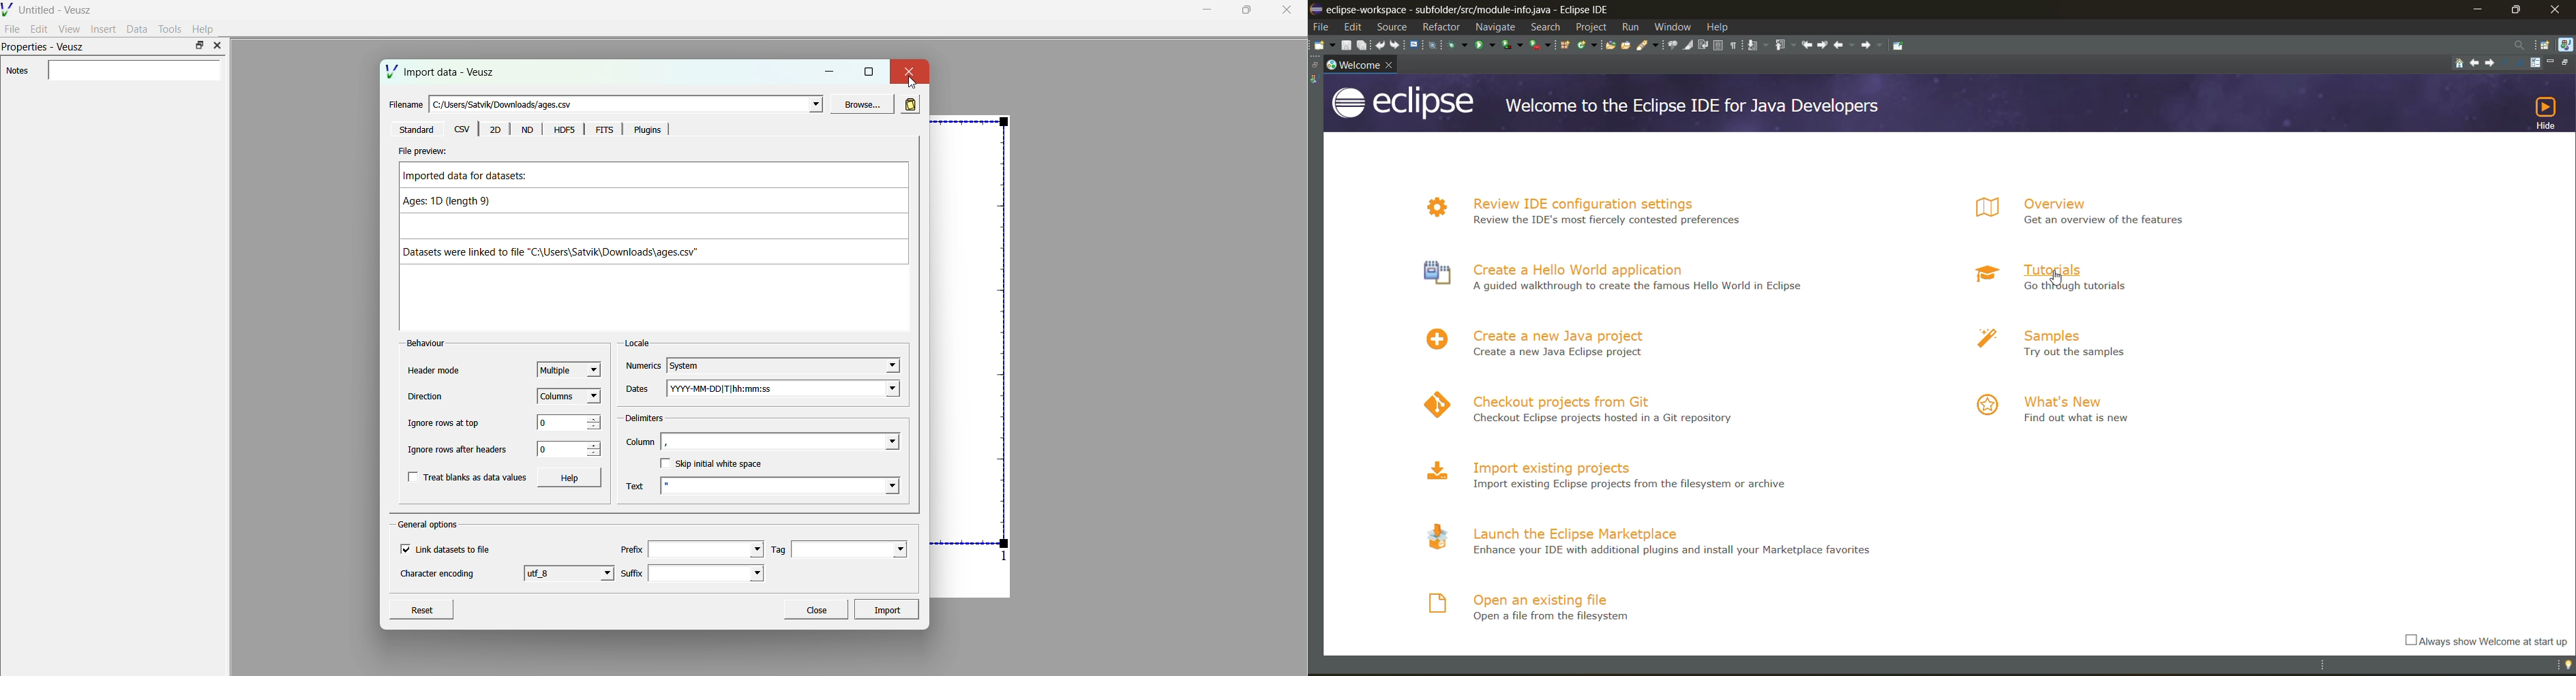 Image resolution: width=2576 pixels, height=700 pixels. I want to click on Multiple, so click(569, 368).